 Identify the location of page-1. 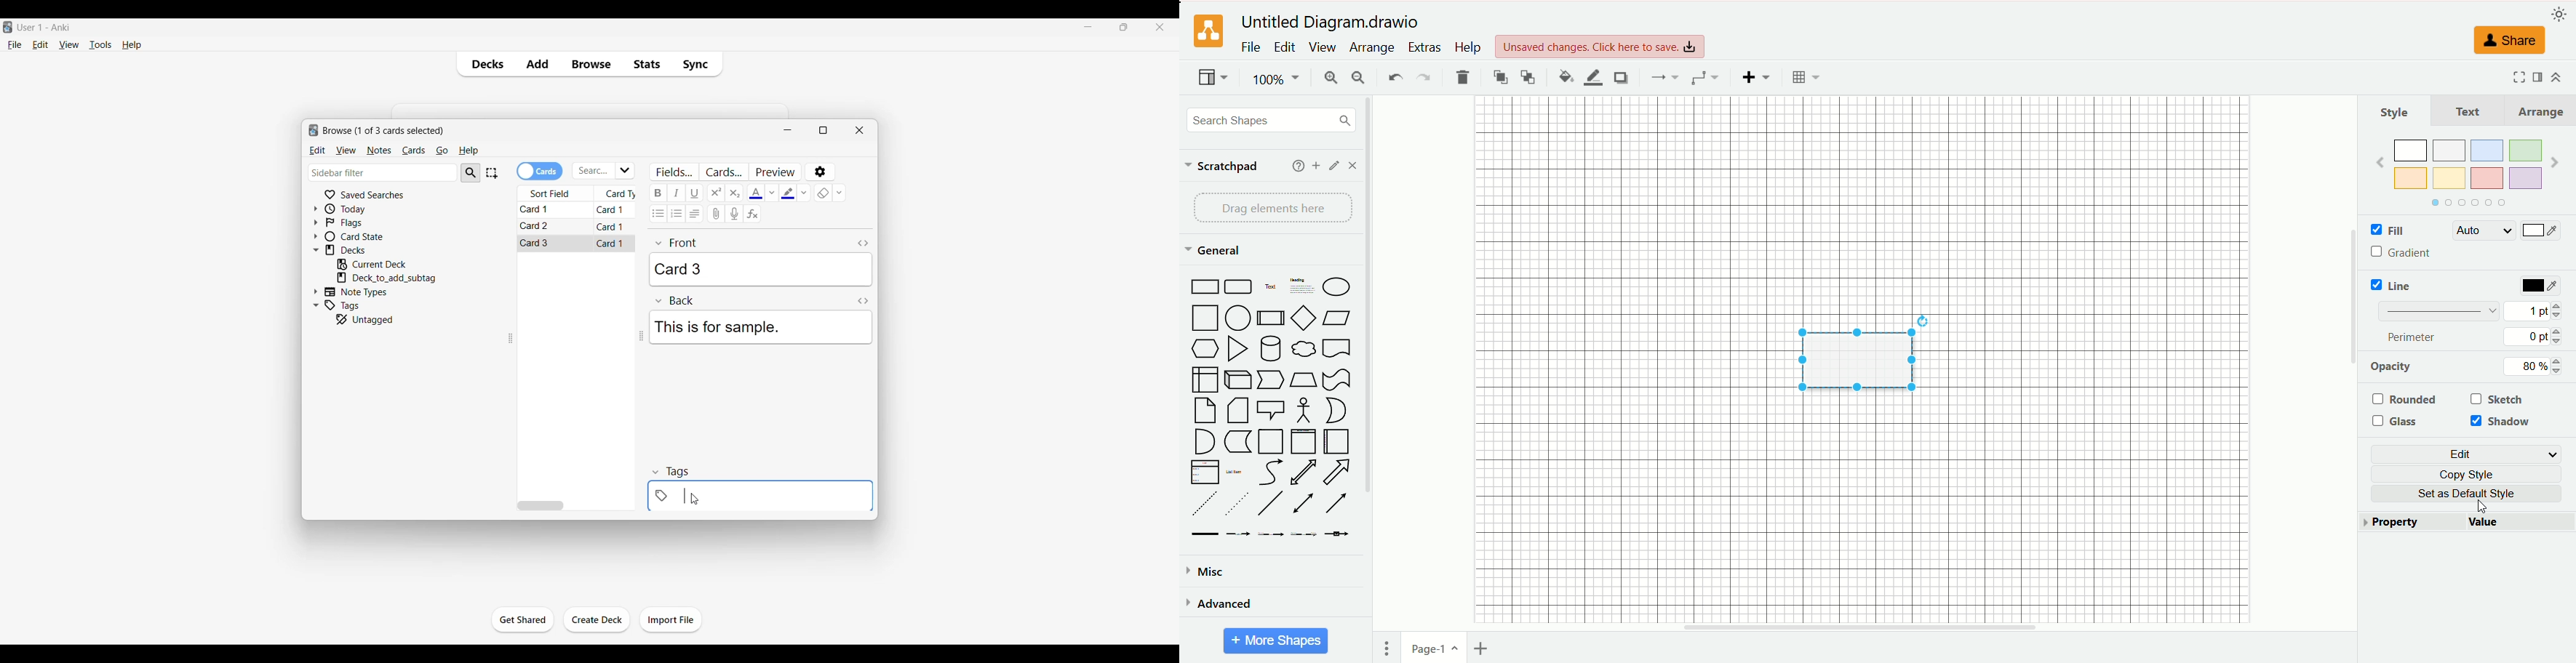
(1435, 646).